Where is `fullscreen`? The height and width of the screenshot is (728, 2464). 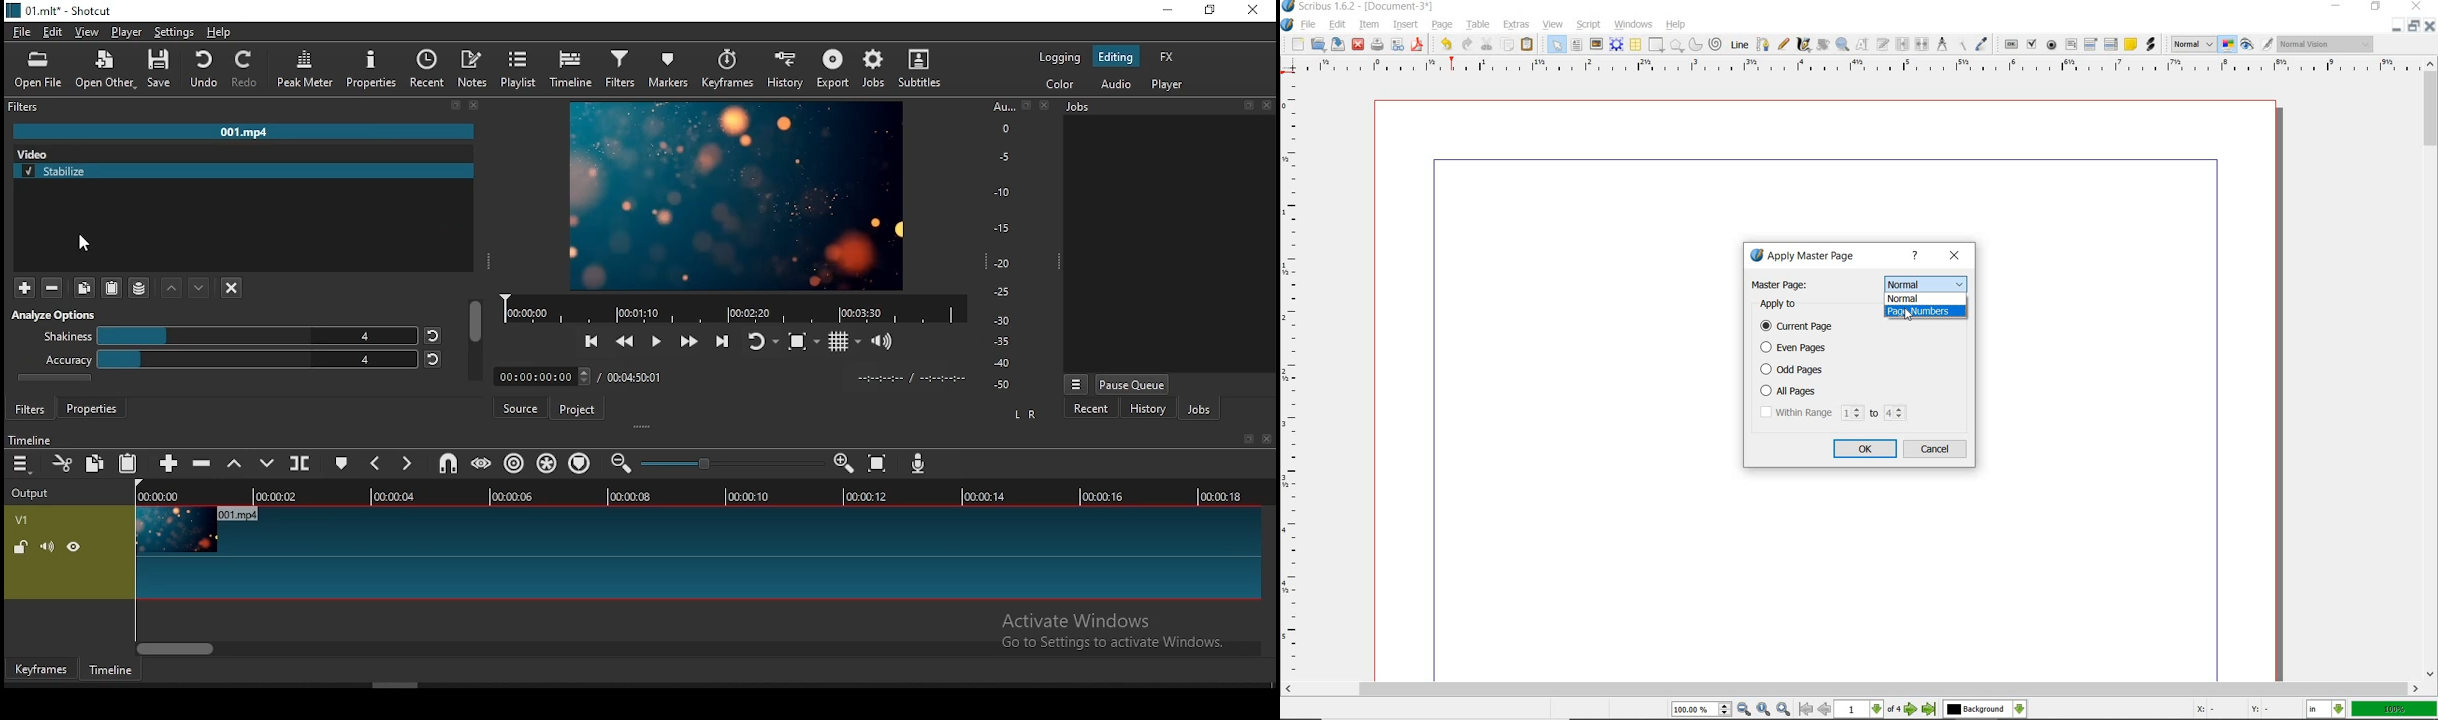
fullscreen is located at coordinates (1246, 106).